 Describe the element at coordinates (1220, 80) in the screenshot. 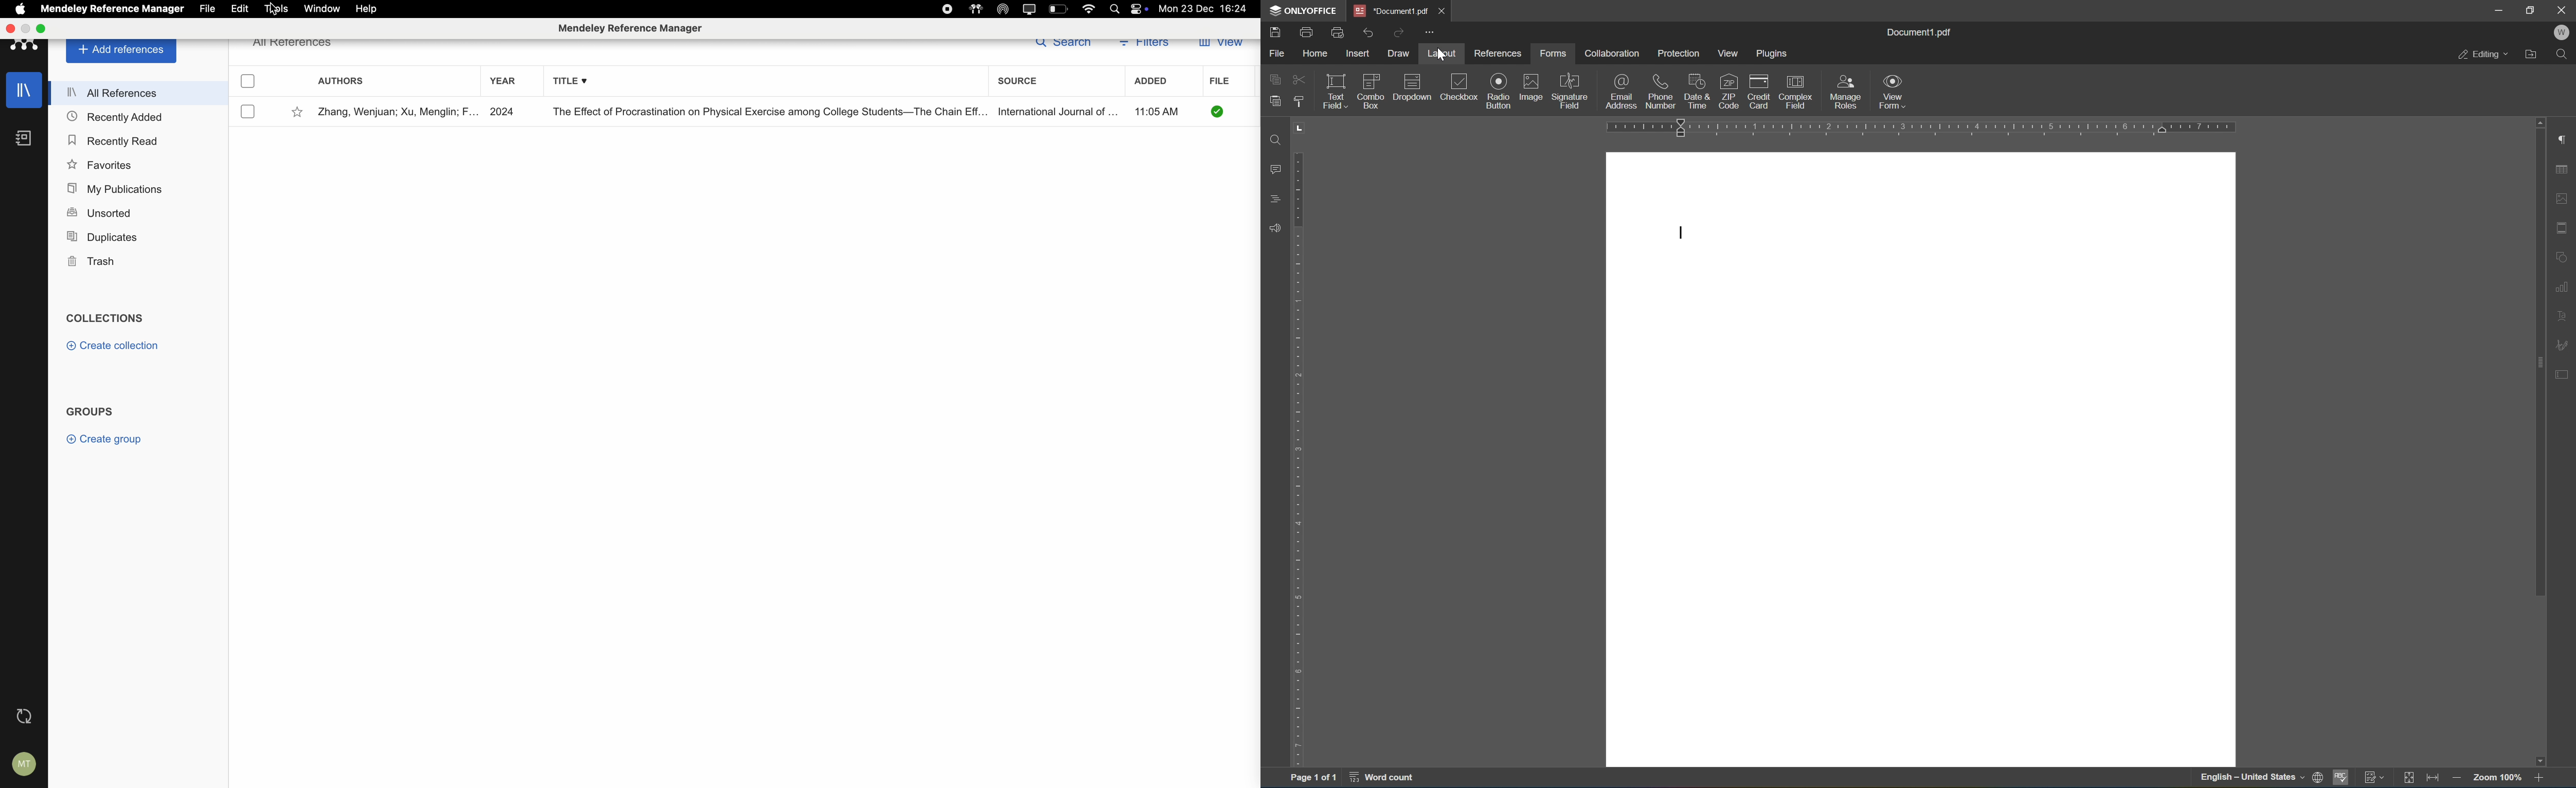

I see `file` at that location.